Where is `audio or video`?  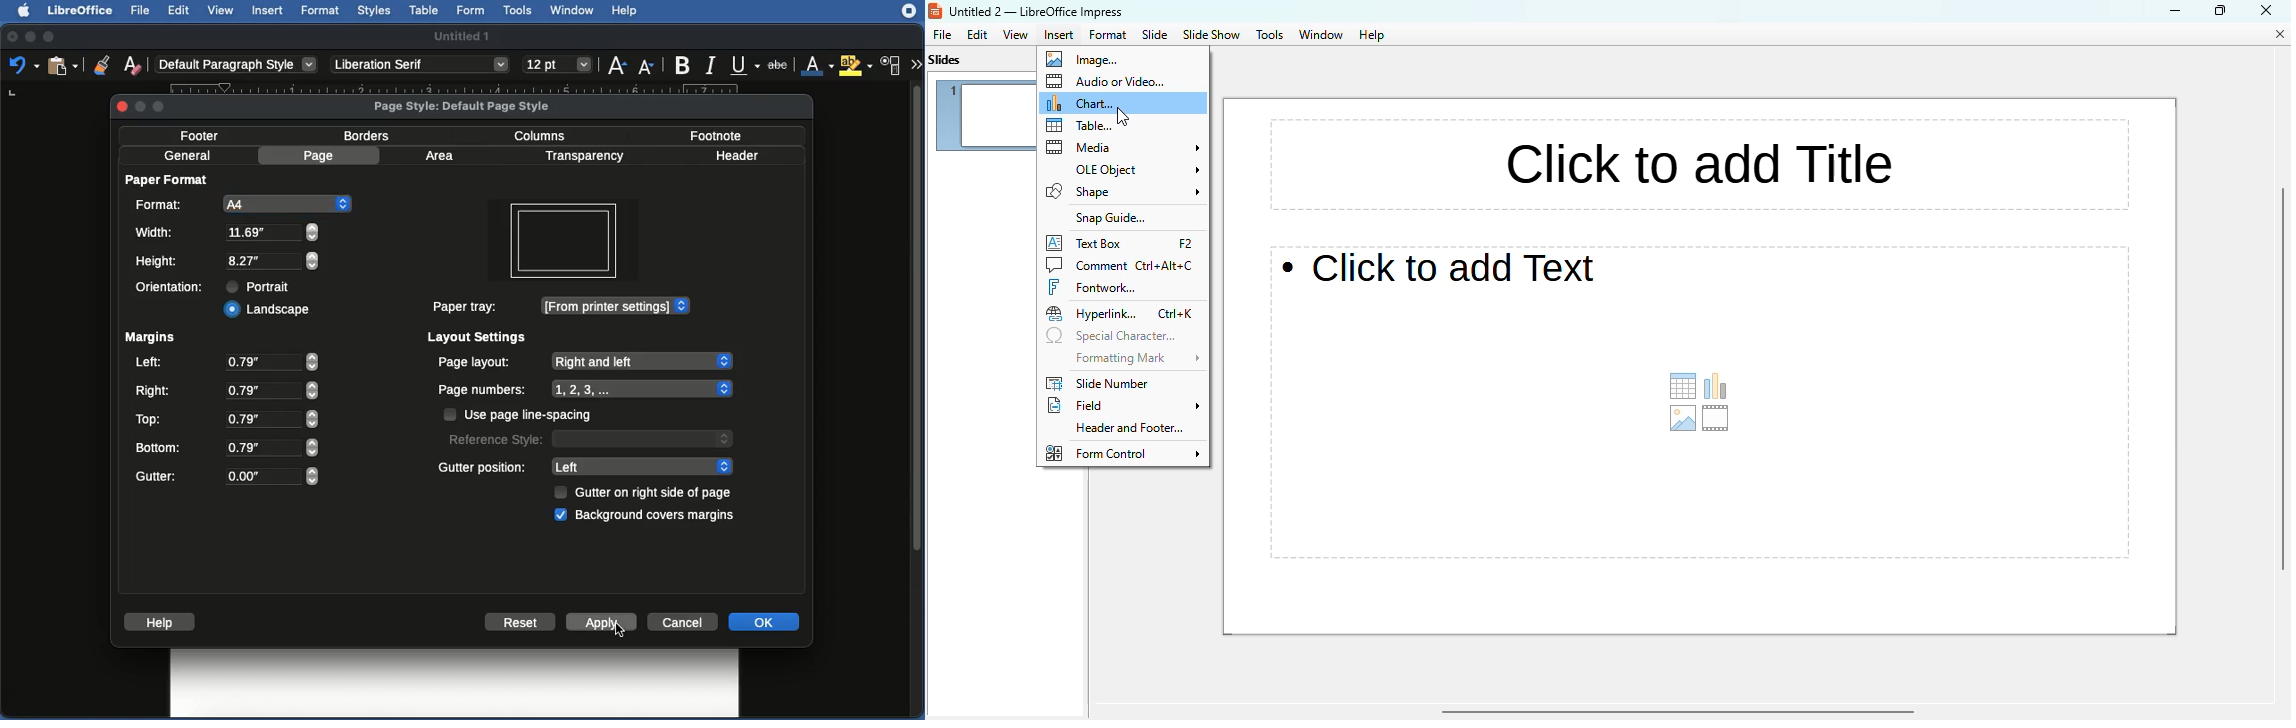
audio or video is located at coordinates (1109, 81).